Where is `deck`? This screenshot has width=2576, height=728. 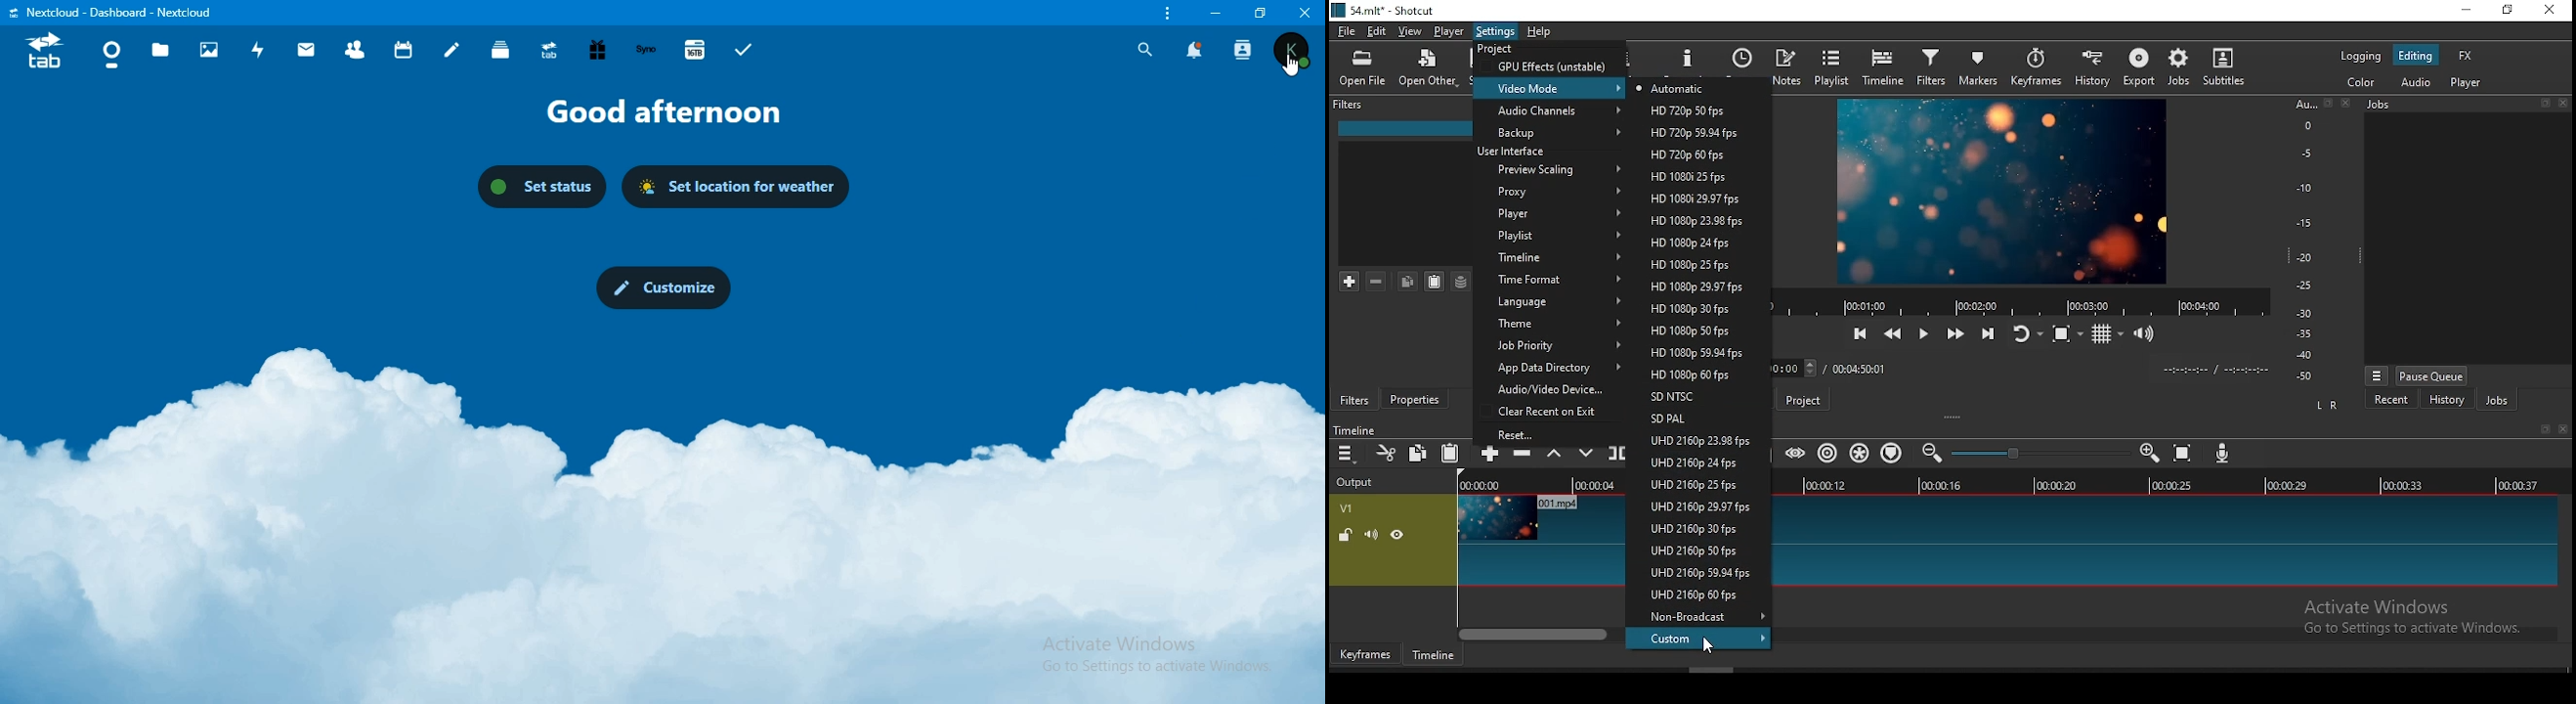
deck is located at coordinates (502, 50).